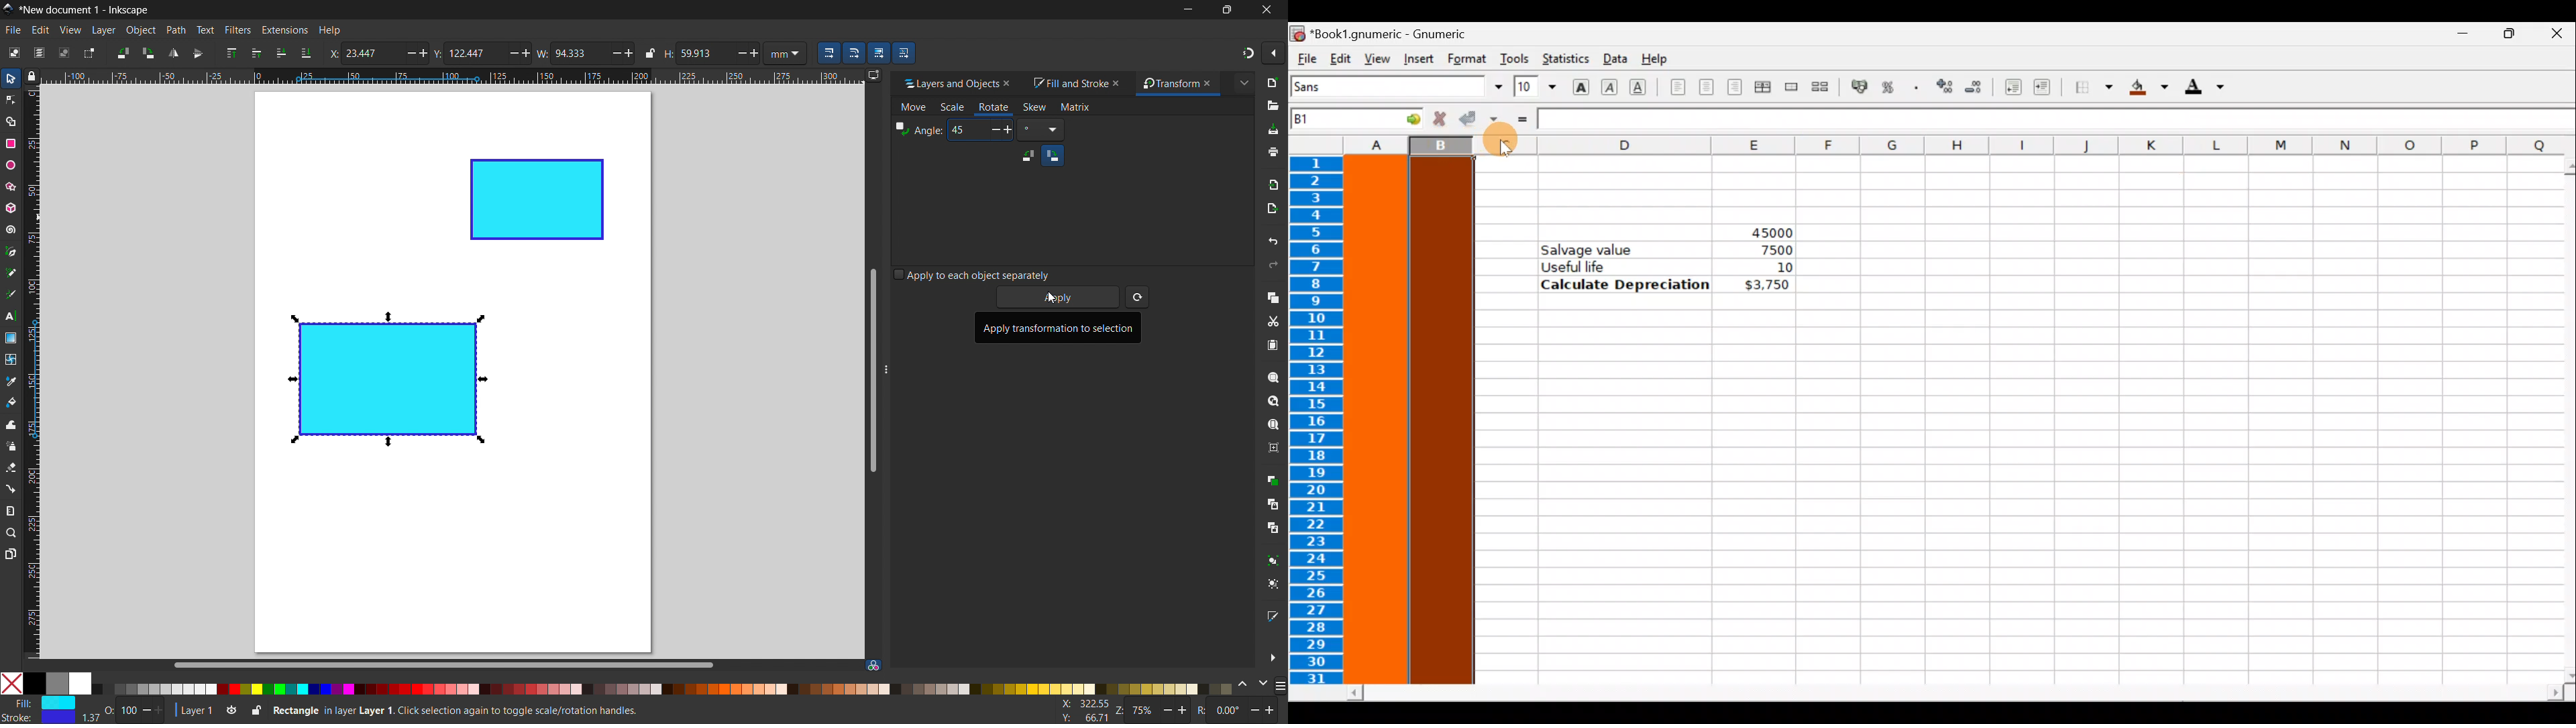  I want to click on spray tool, so click(11, 446).